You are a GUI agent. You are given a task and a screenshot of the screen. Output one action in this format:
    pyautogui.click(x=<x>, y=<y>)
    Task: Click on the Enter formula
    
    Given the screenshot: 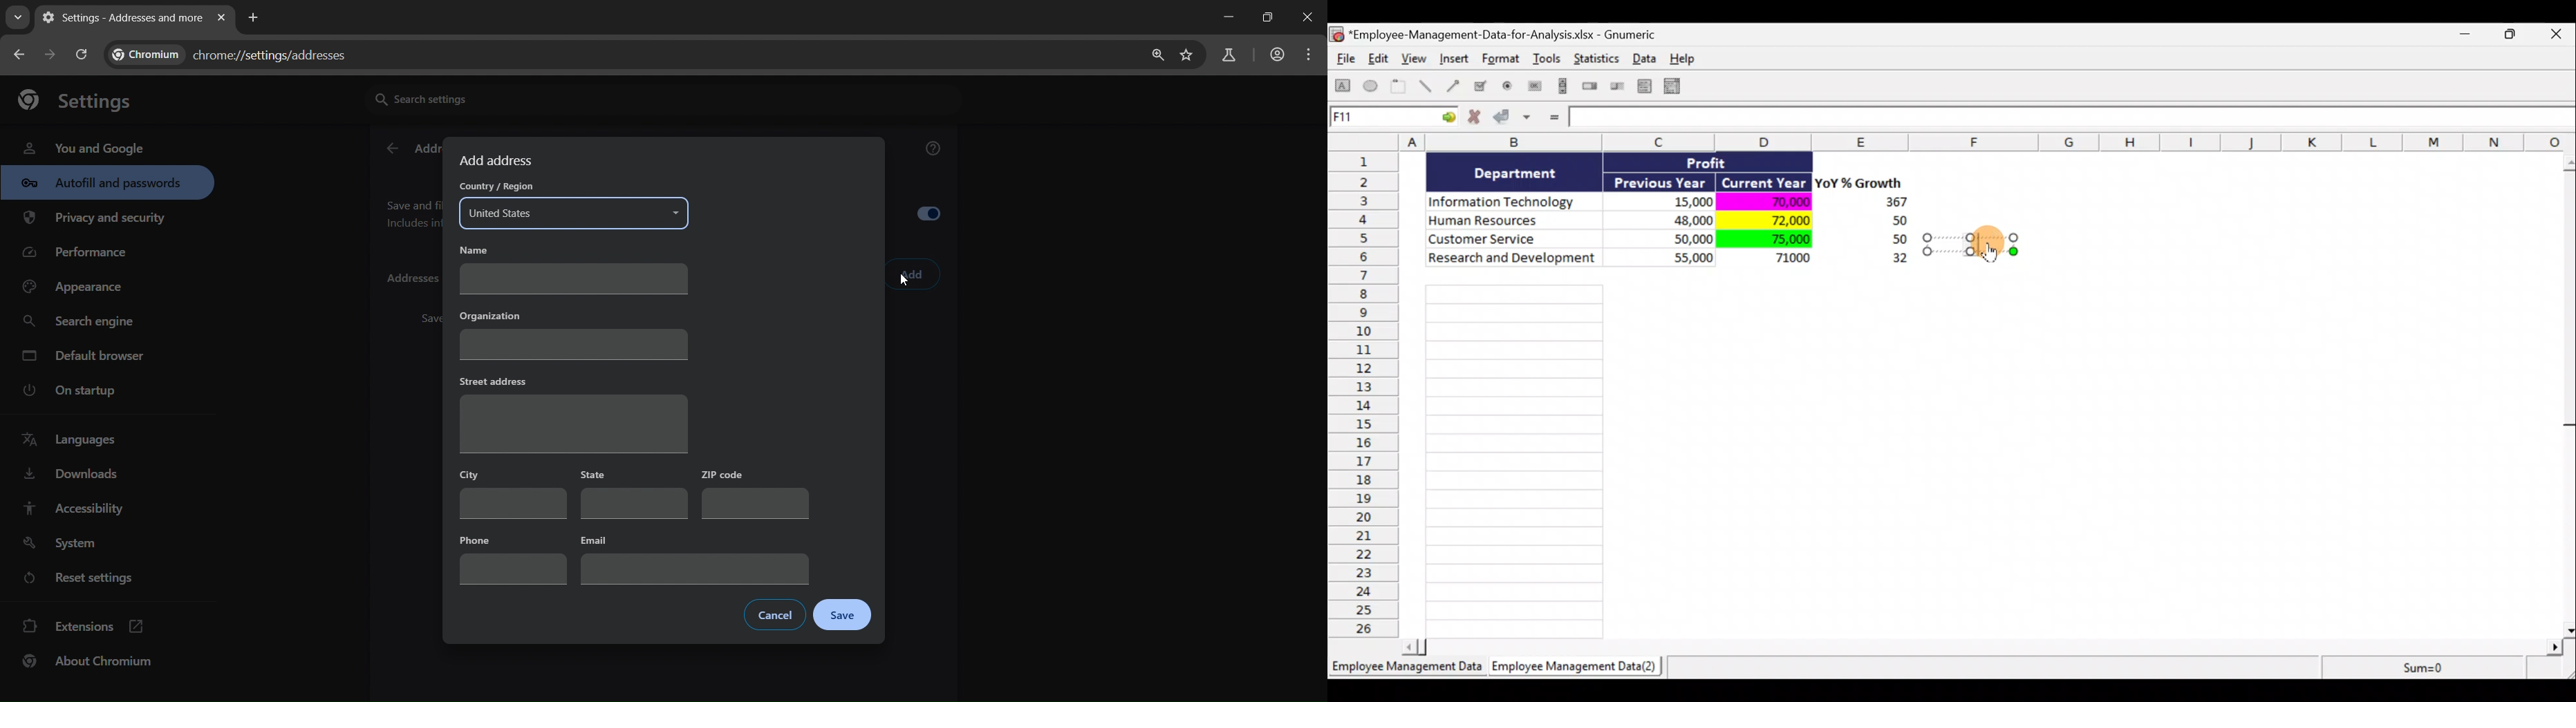 What is the action you would take?
    pyautogui.click(x=1552, y=118)
    